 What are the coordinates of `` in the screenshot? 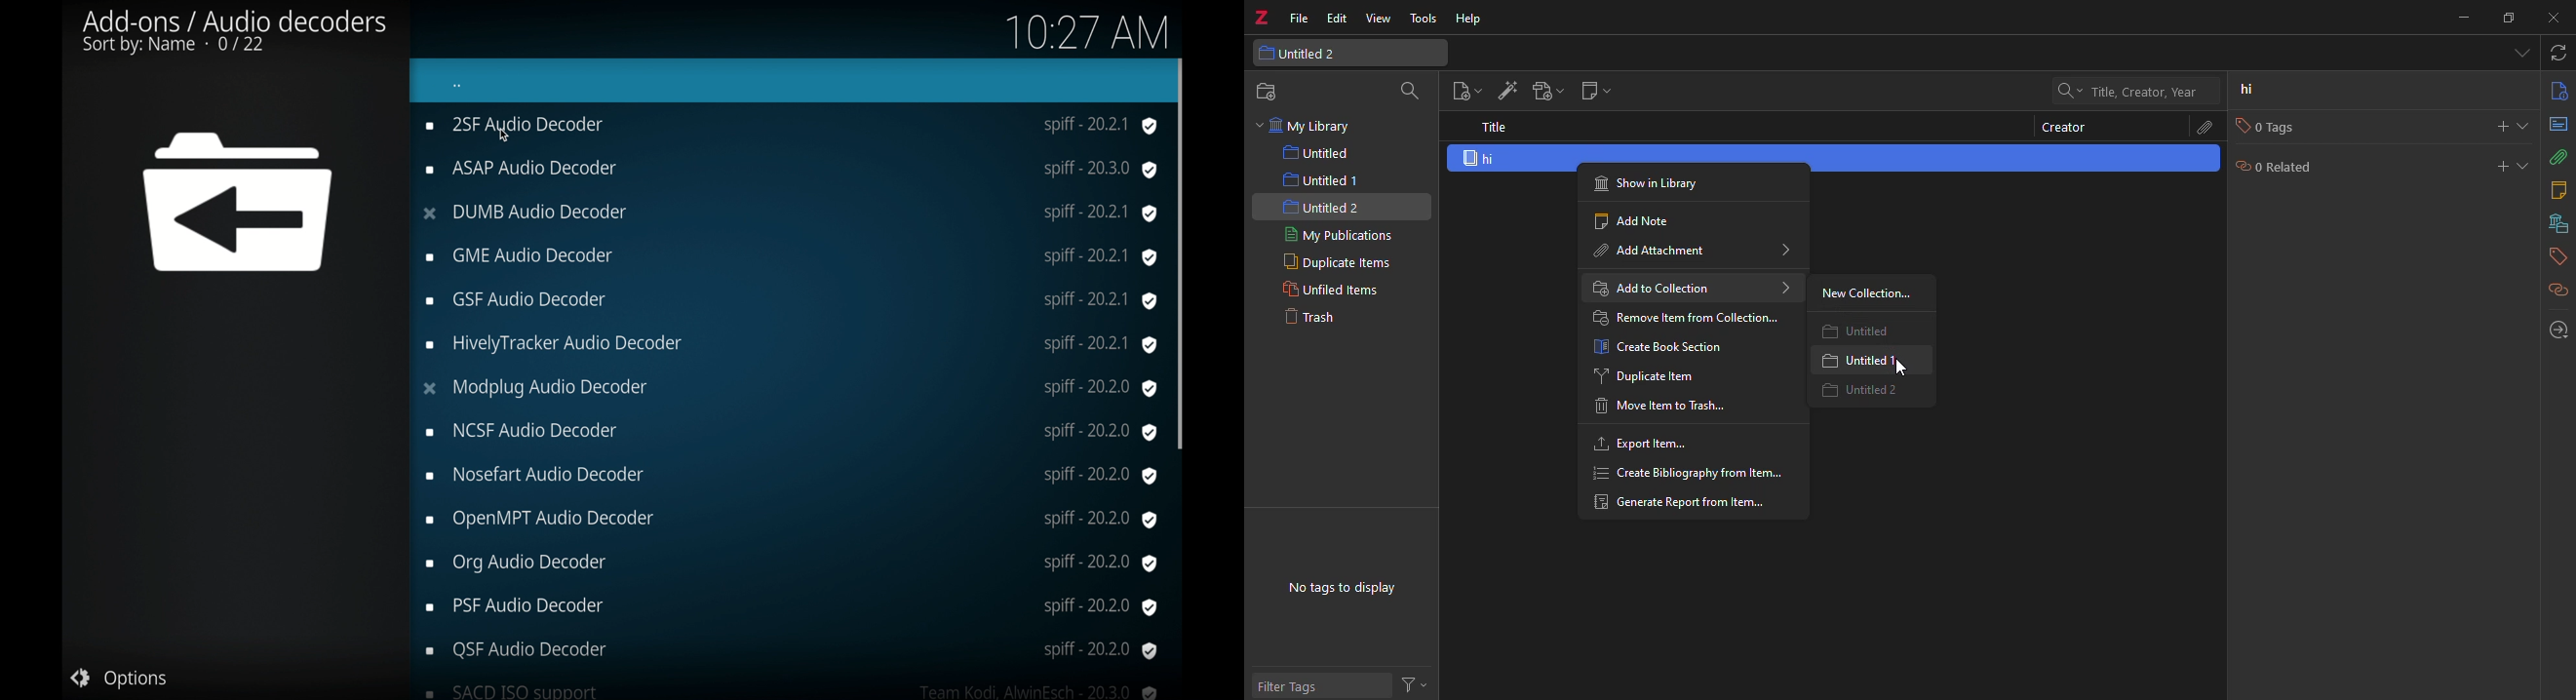 It's located at (119, 677).